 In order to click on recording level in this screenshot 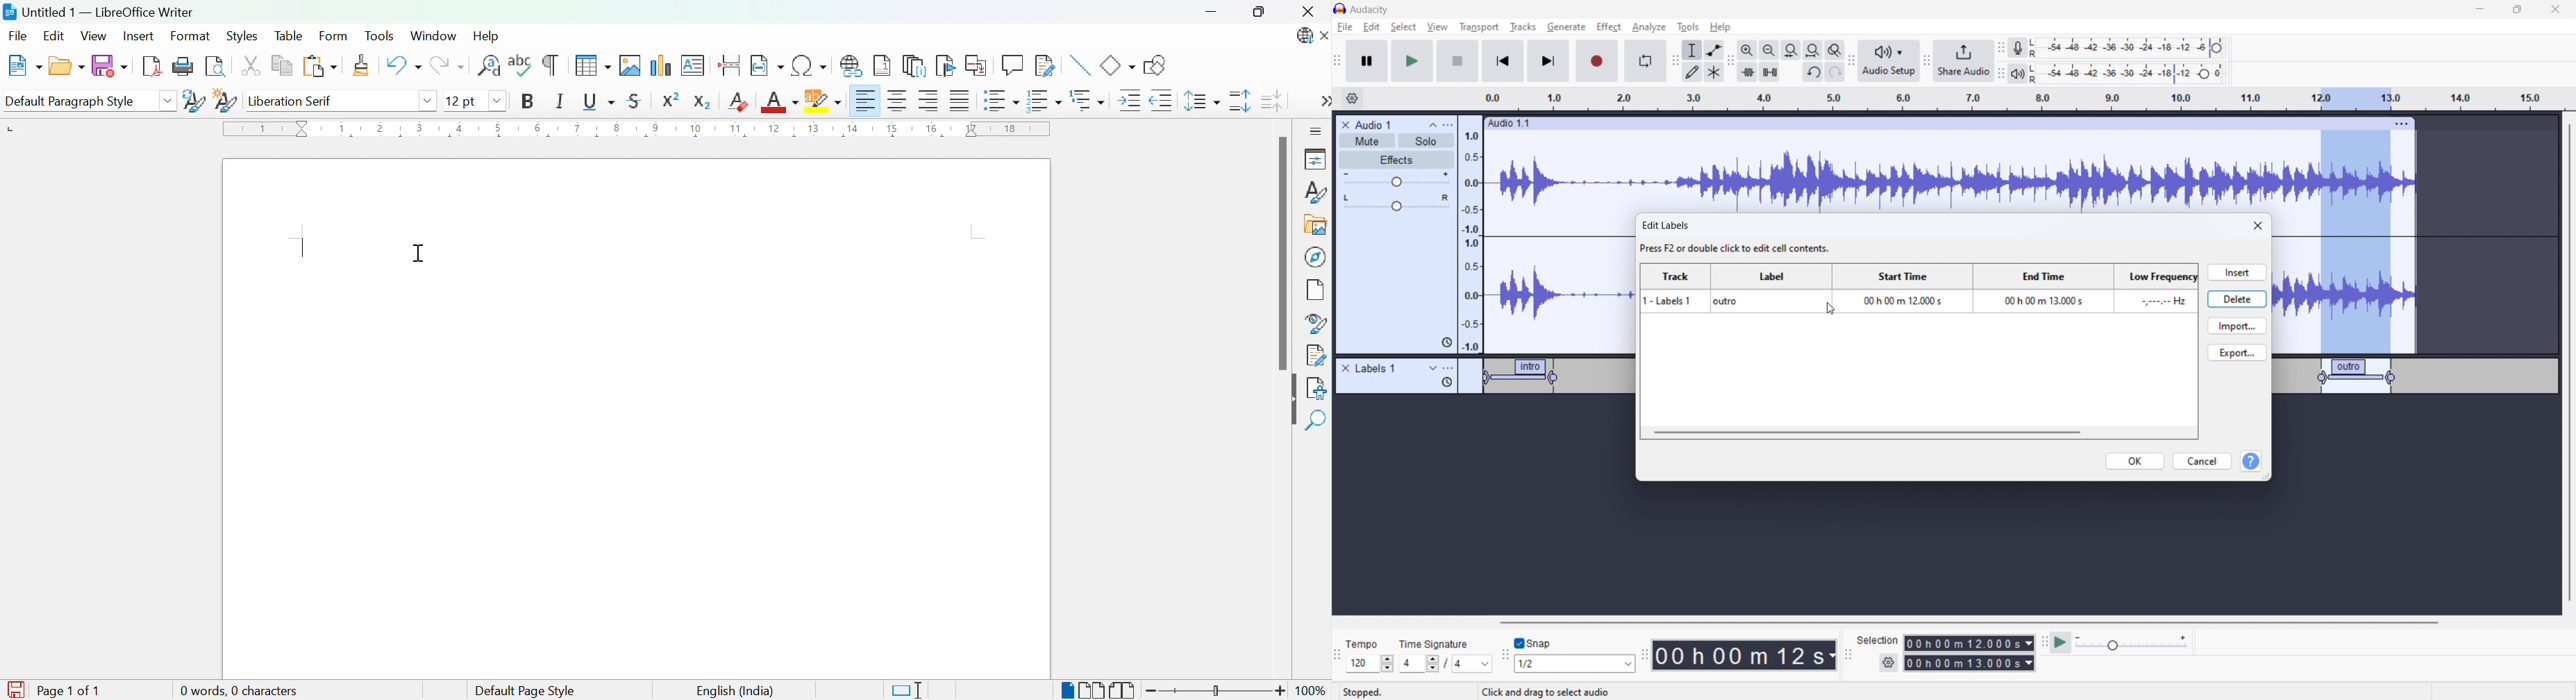, I will do `click(2135, 48)`.